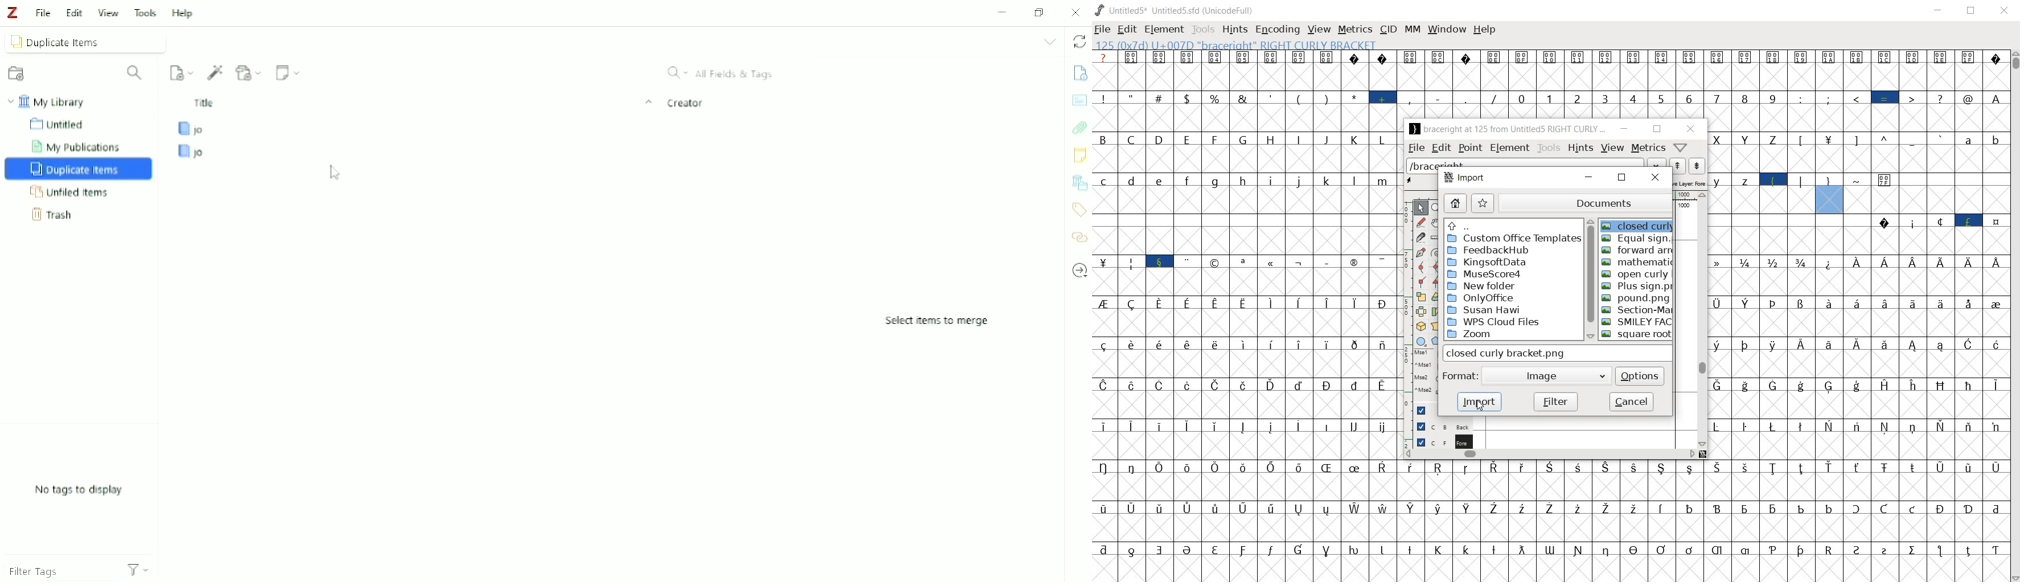 The height and width of the screenshot is (588, 2044). I want to click on ELEMENT, so click(1164, 30).